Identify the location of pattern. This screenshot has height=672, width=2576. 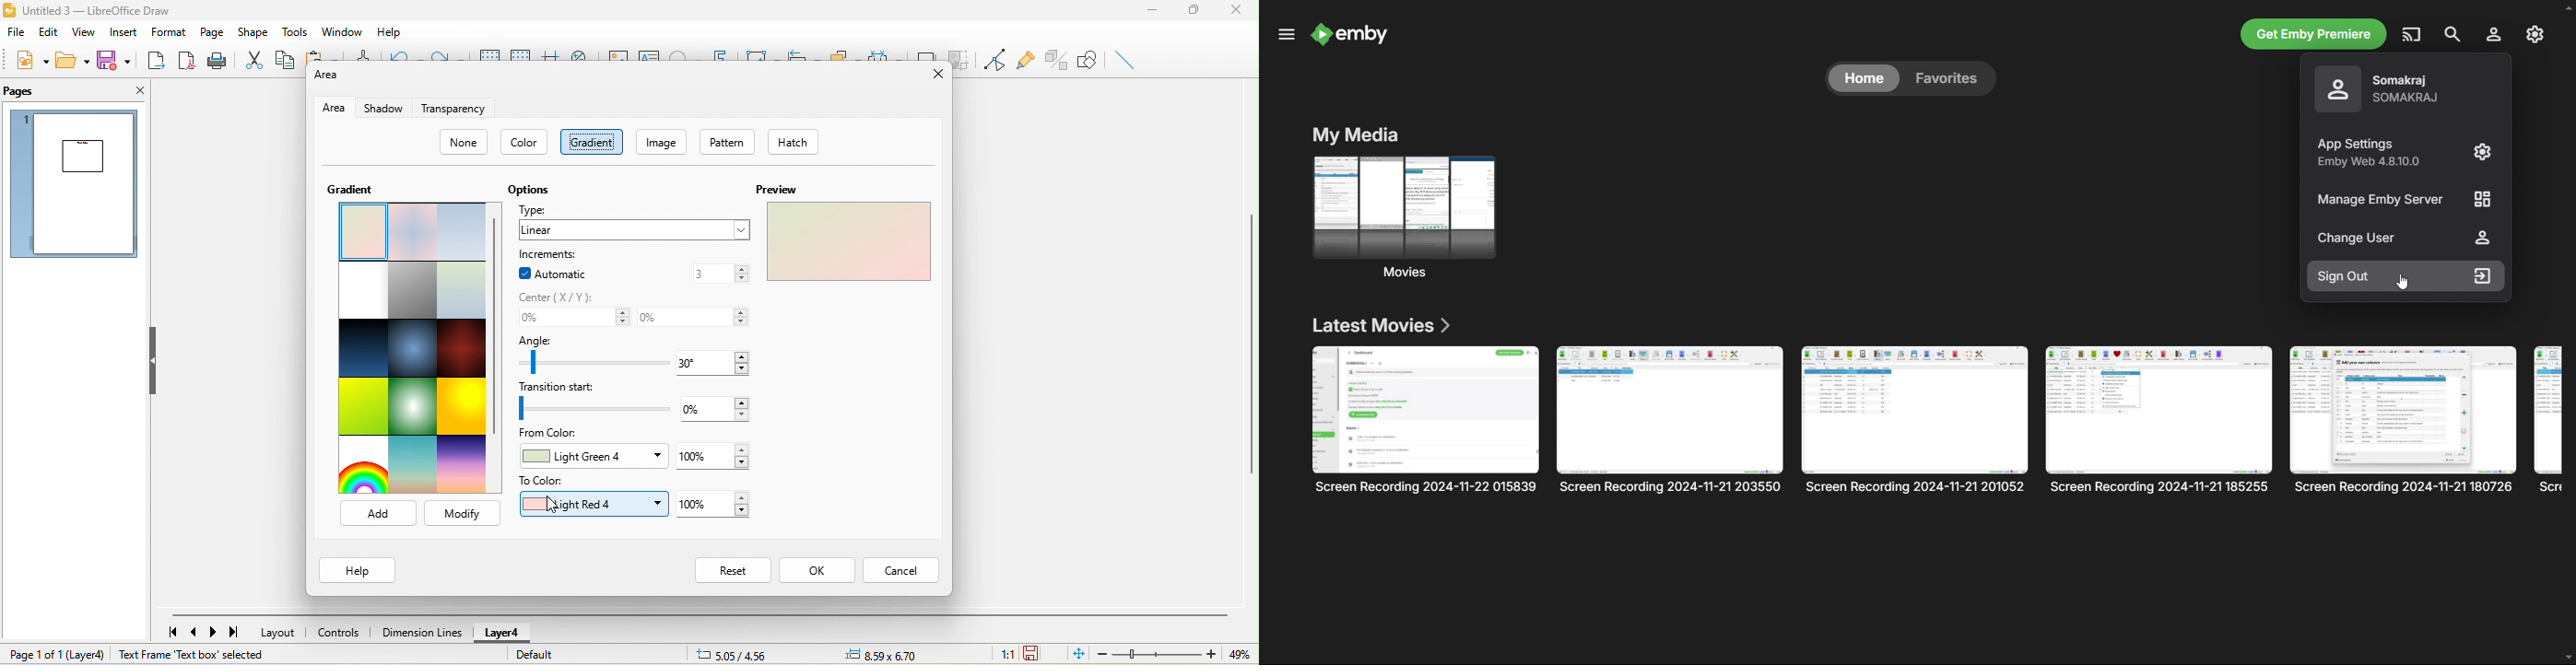
(732, 143).